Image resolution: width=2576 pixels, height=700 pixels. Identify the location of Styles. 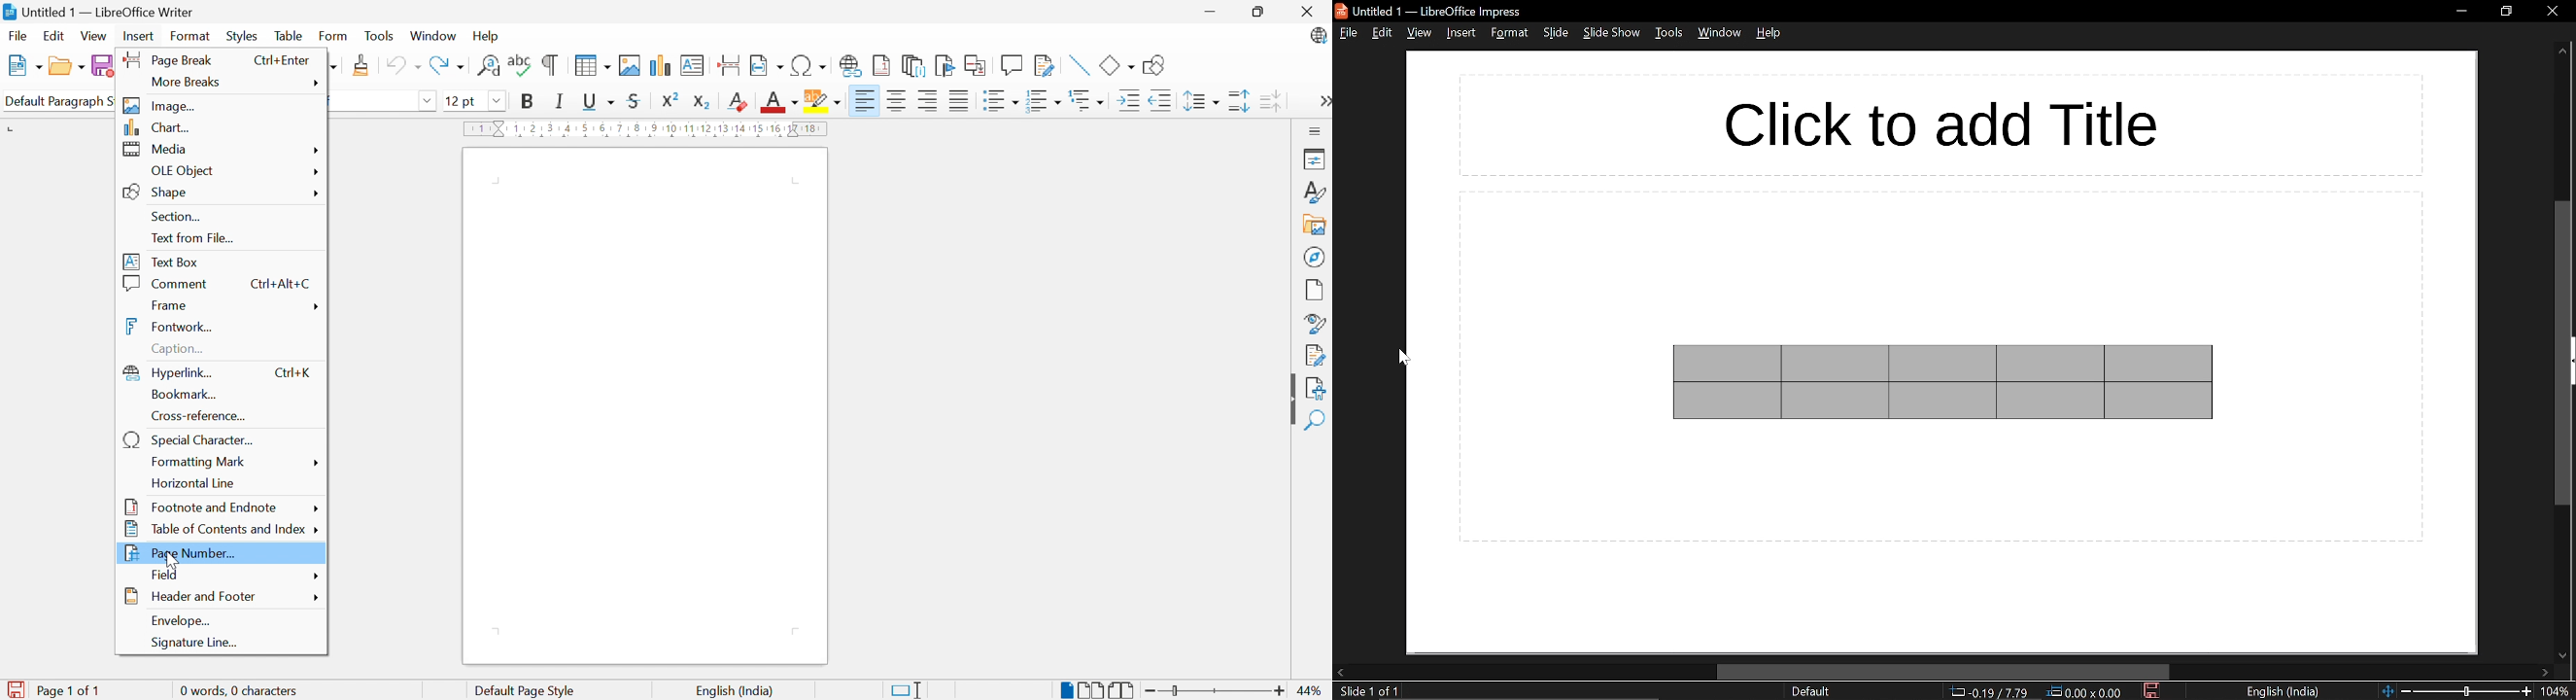
(242, 37).